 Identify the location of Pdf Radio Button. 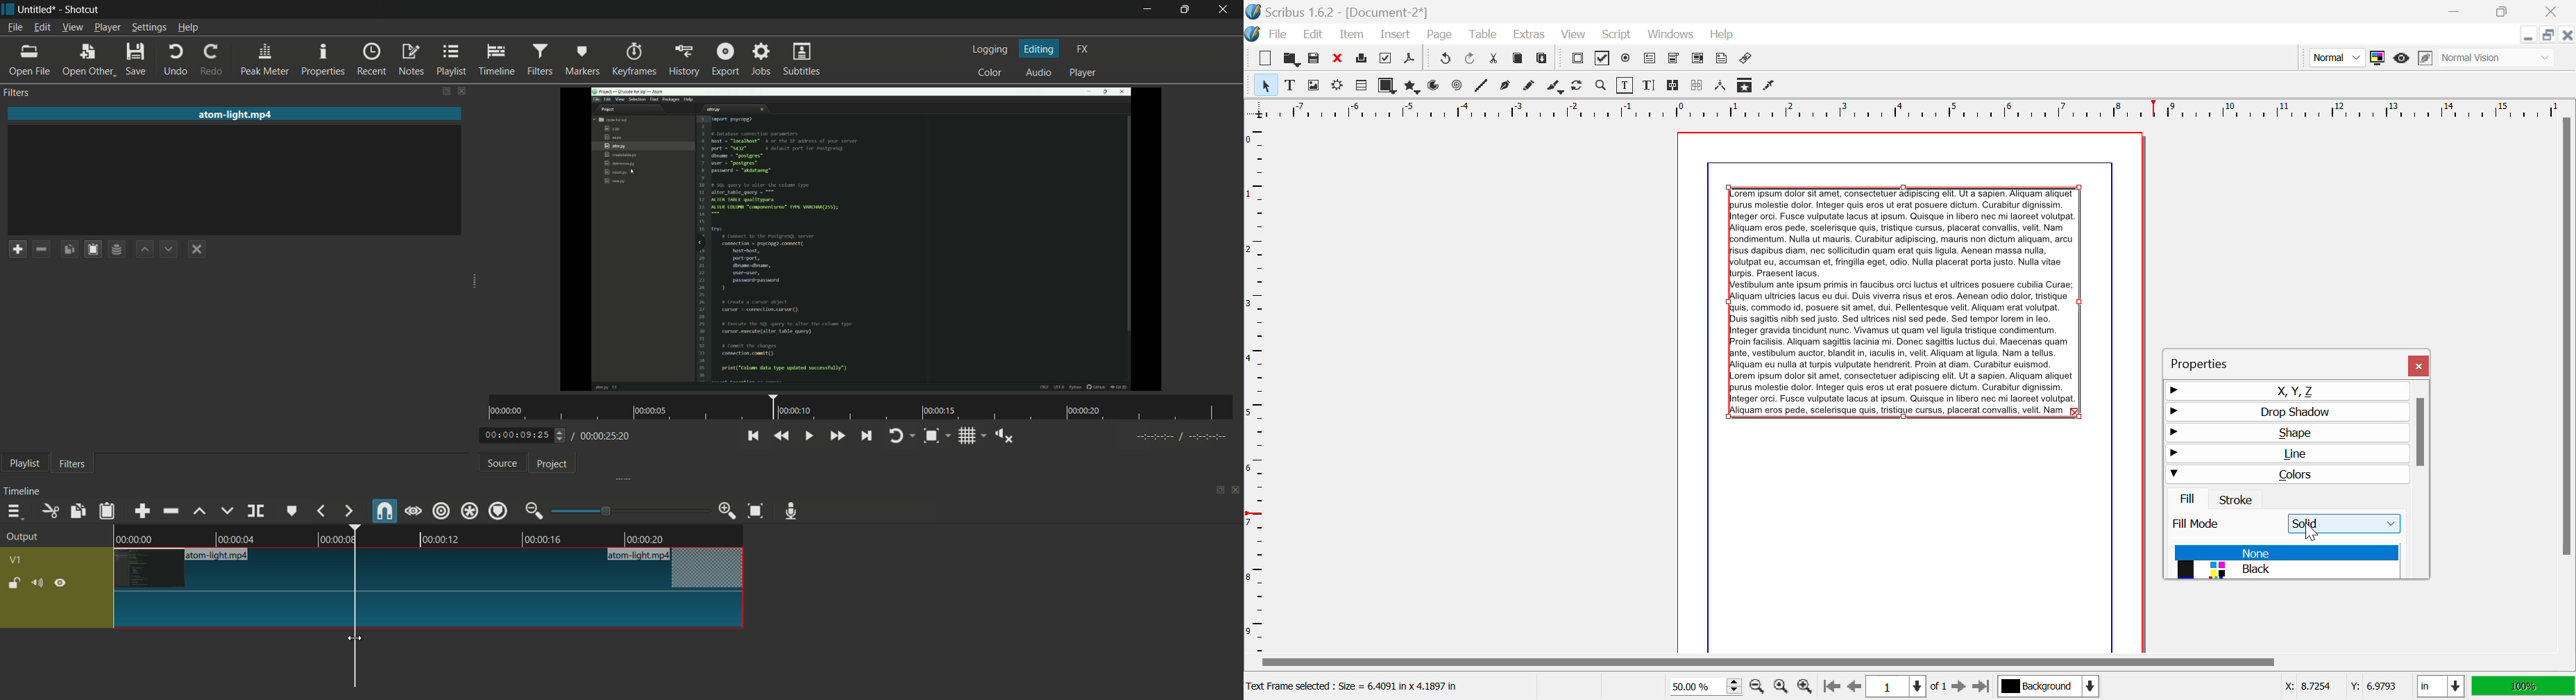
(1626, 60).